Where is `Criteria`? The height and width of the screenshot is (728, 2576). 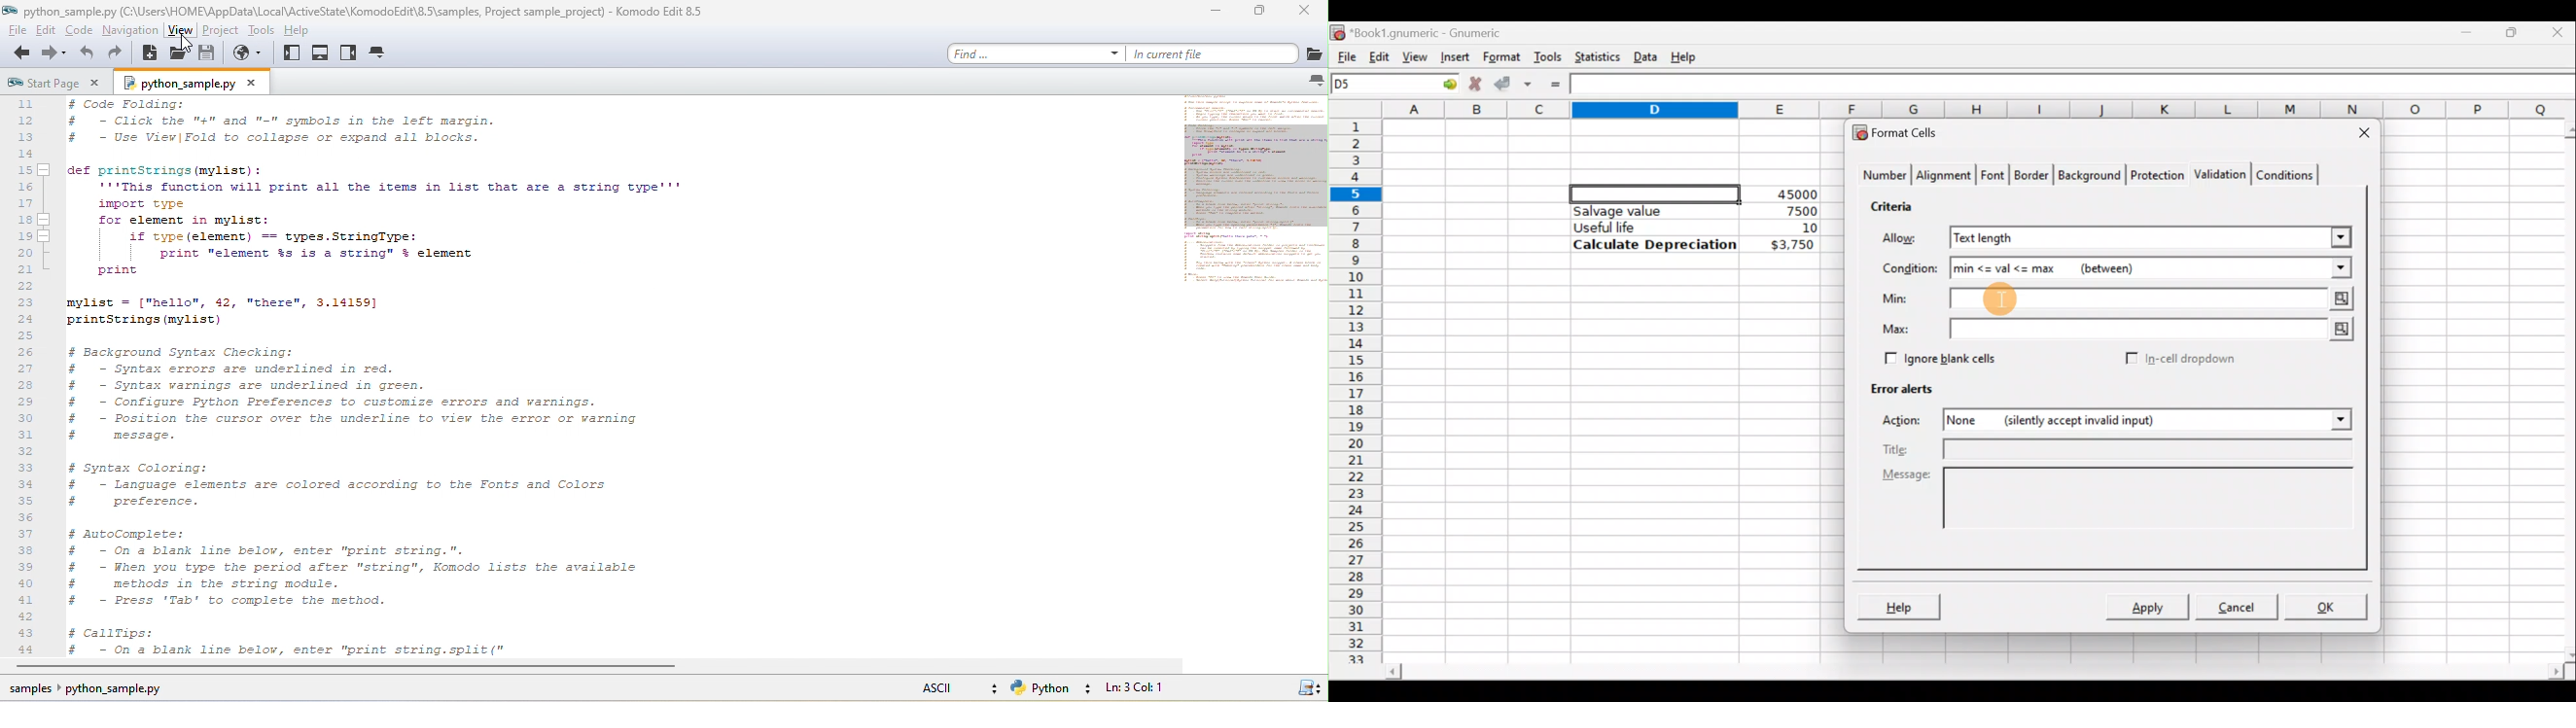 Criteria is located at coordinates (1897, 204).